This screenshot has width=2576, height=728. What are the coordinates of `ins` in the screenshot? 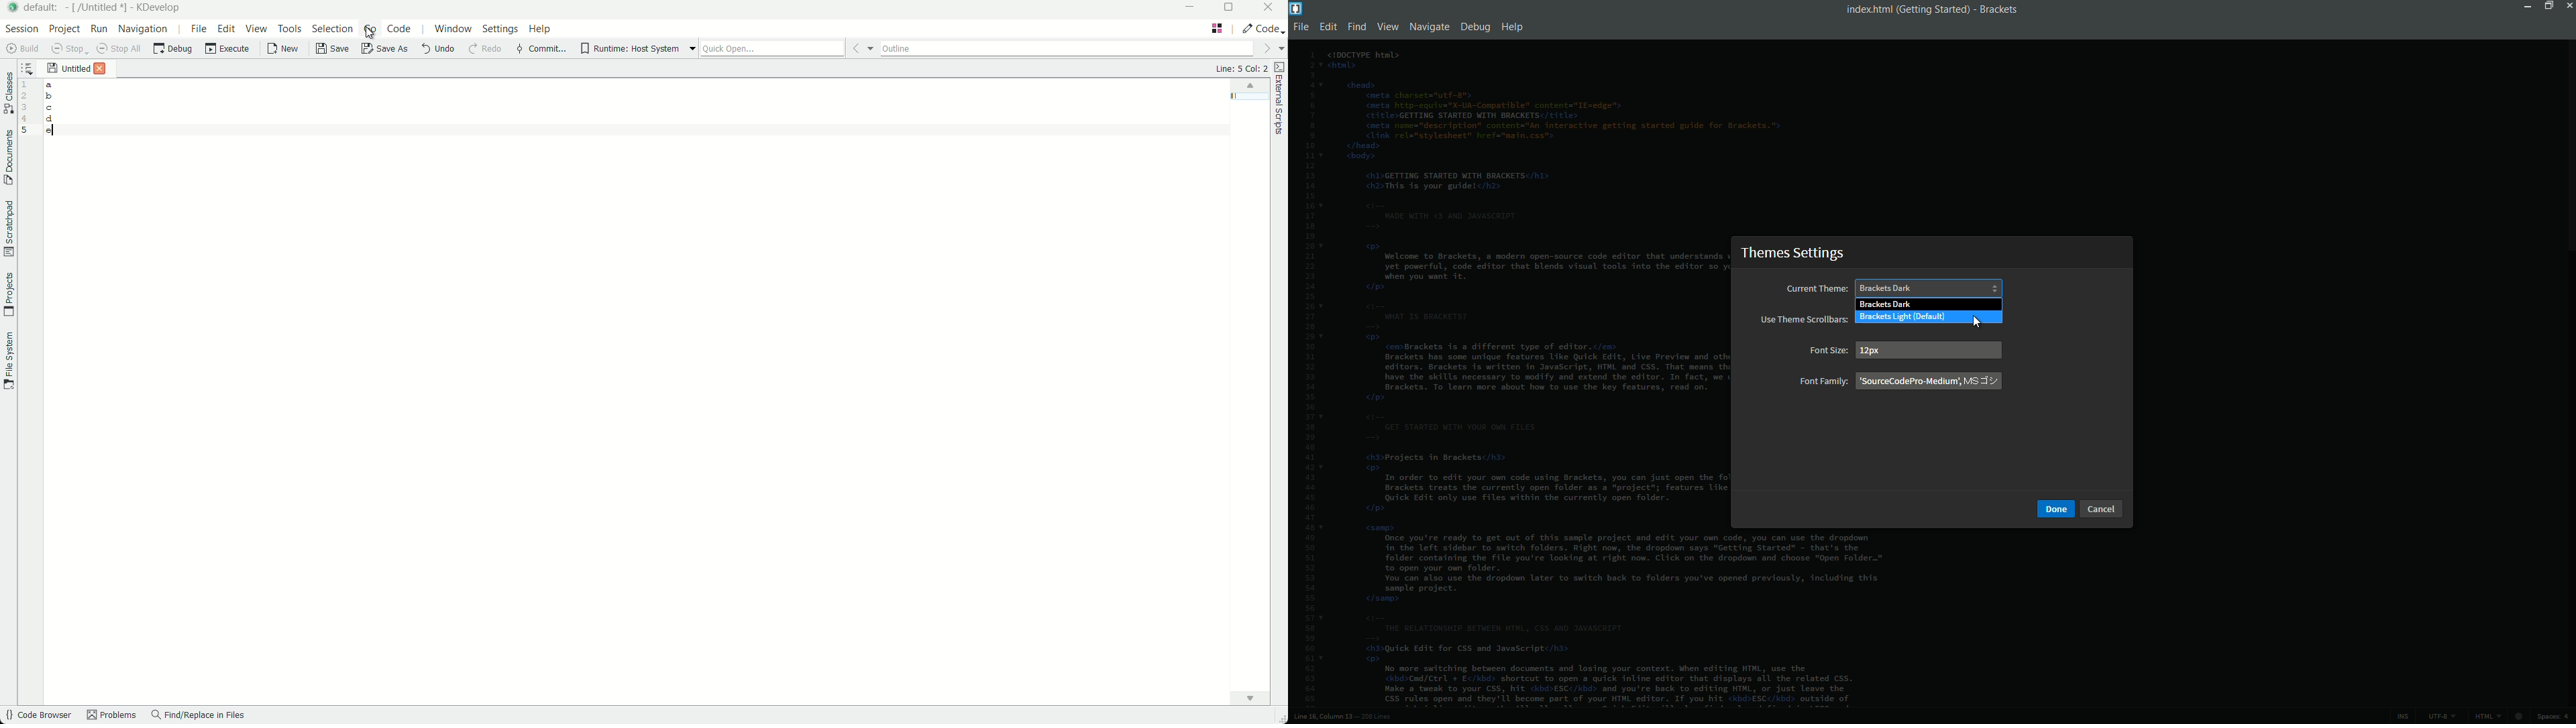 It's located at (2401, 717).